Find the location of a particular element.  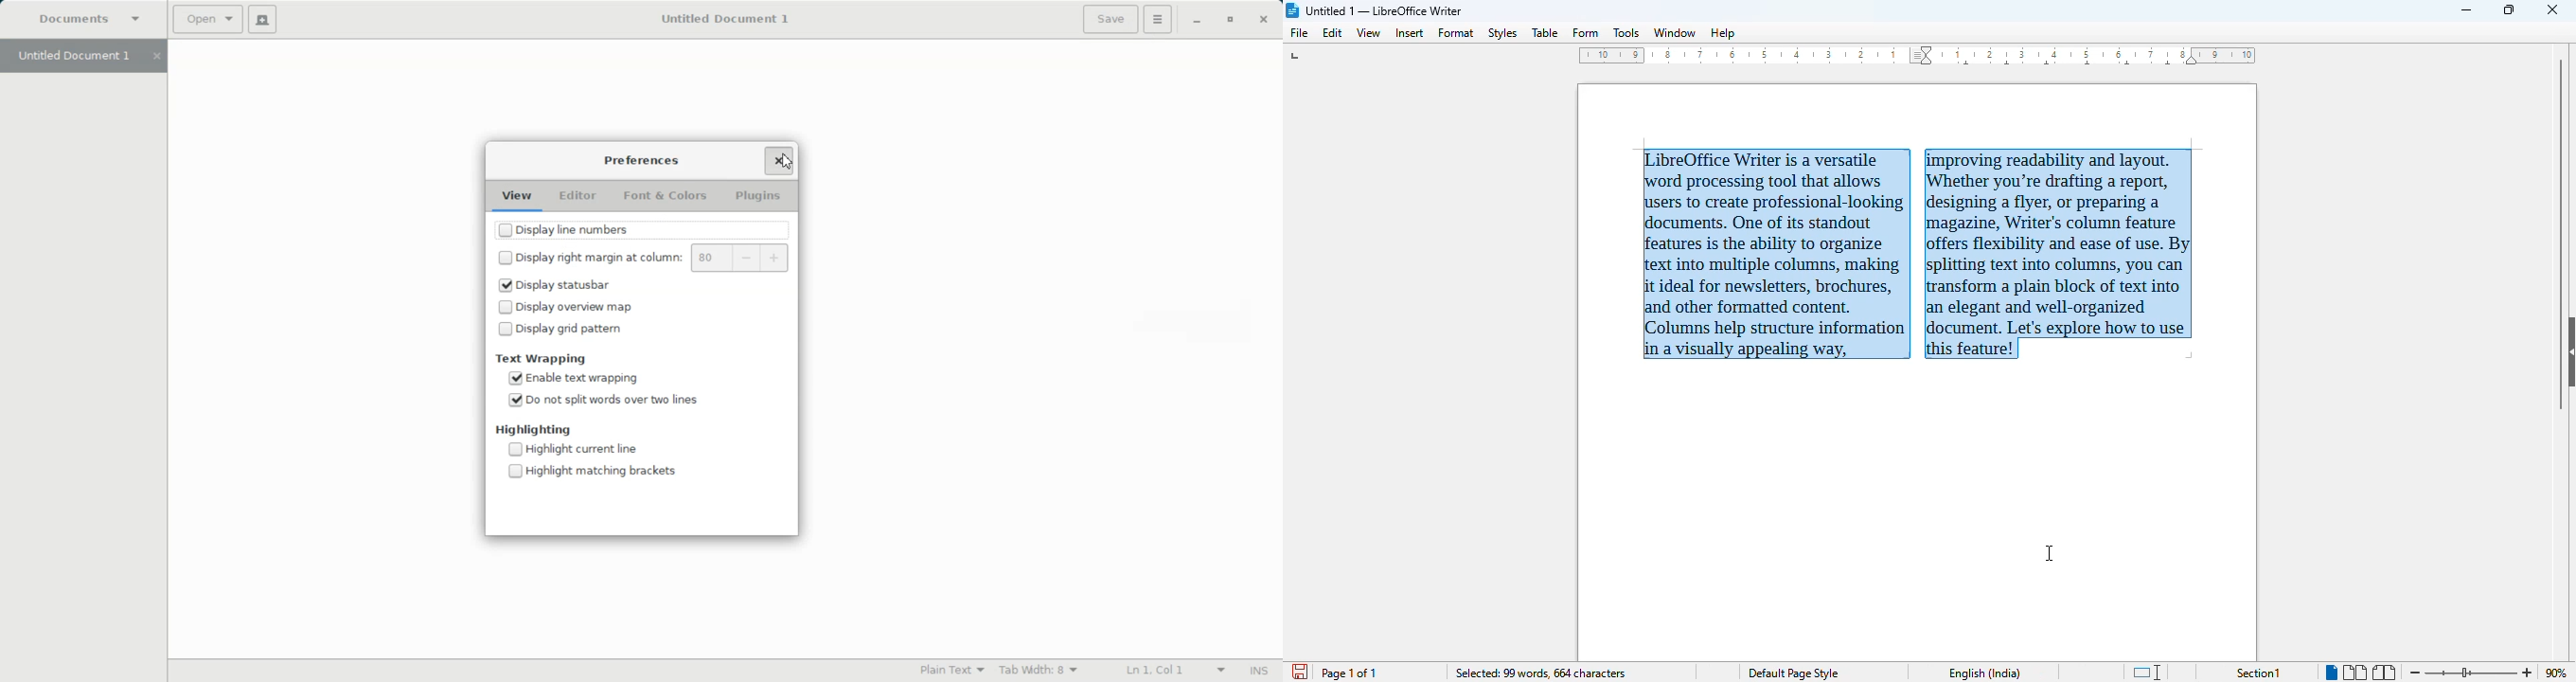

Selection1 is located at coordinates (2256, 672).